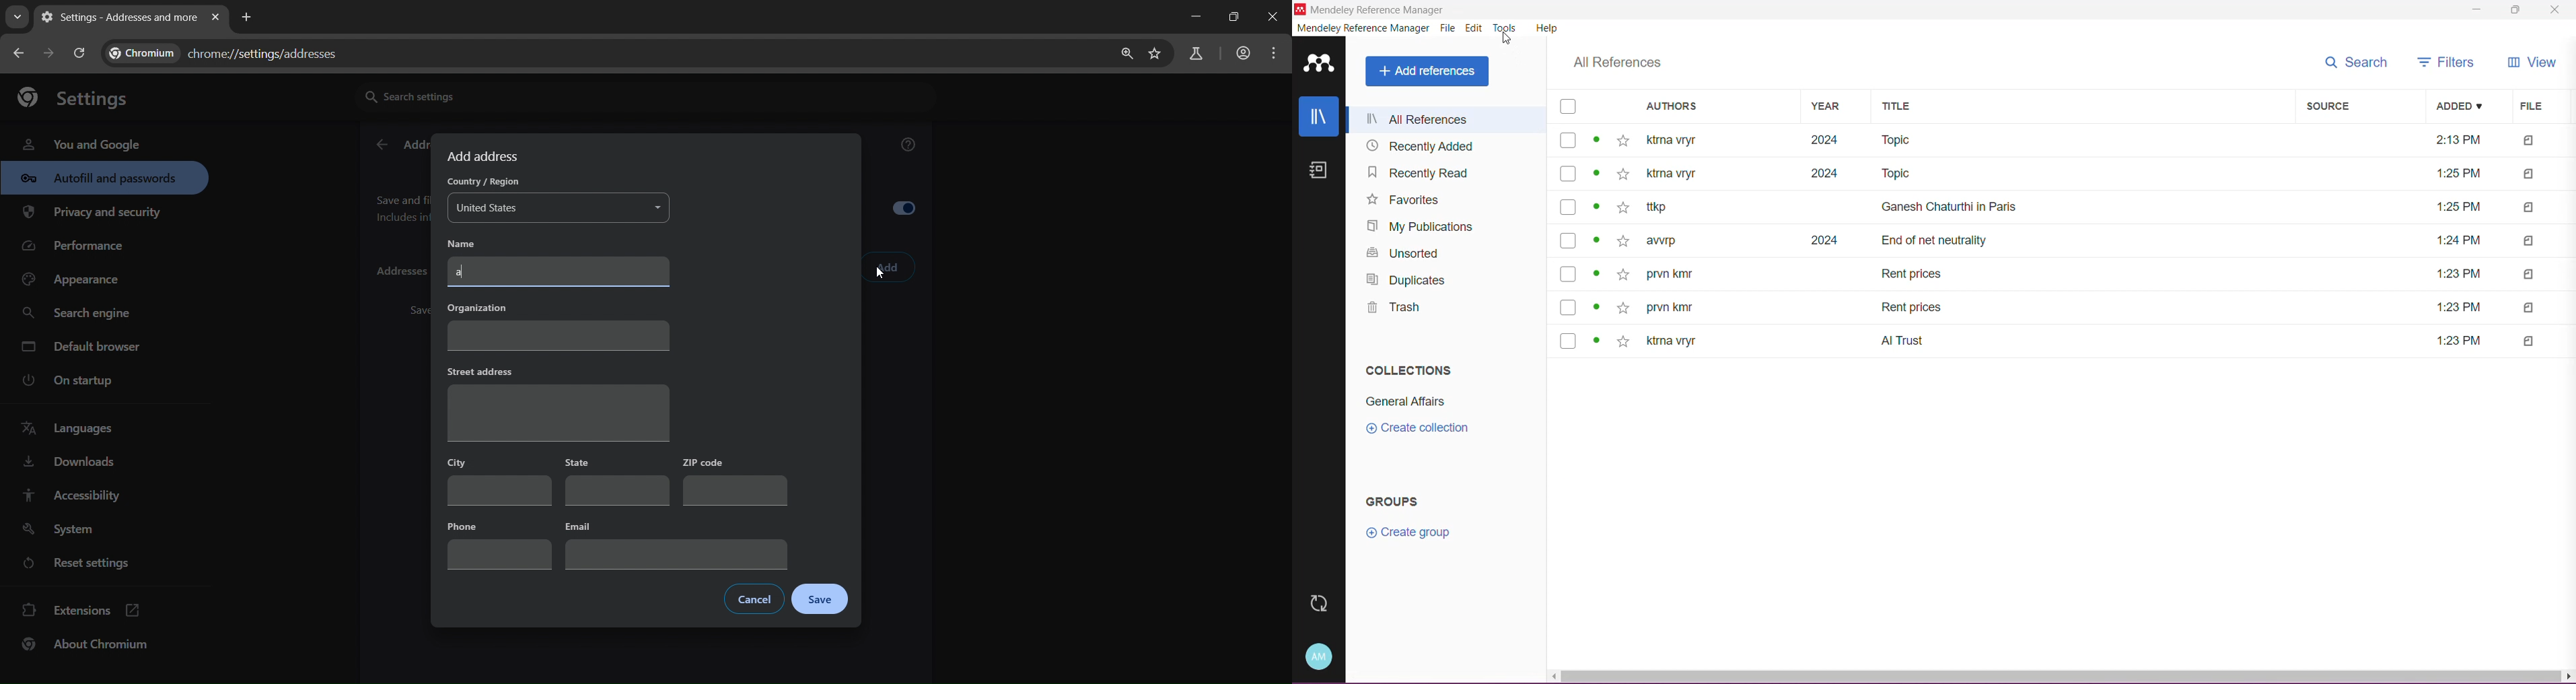  Describe the element at coordinates (1596, 240) in the screenshot. I see `read` at that location.